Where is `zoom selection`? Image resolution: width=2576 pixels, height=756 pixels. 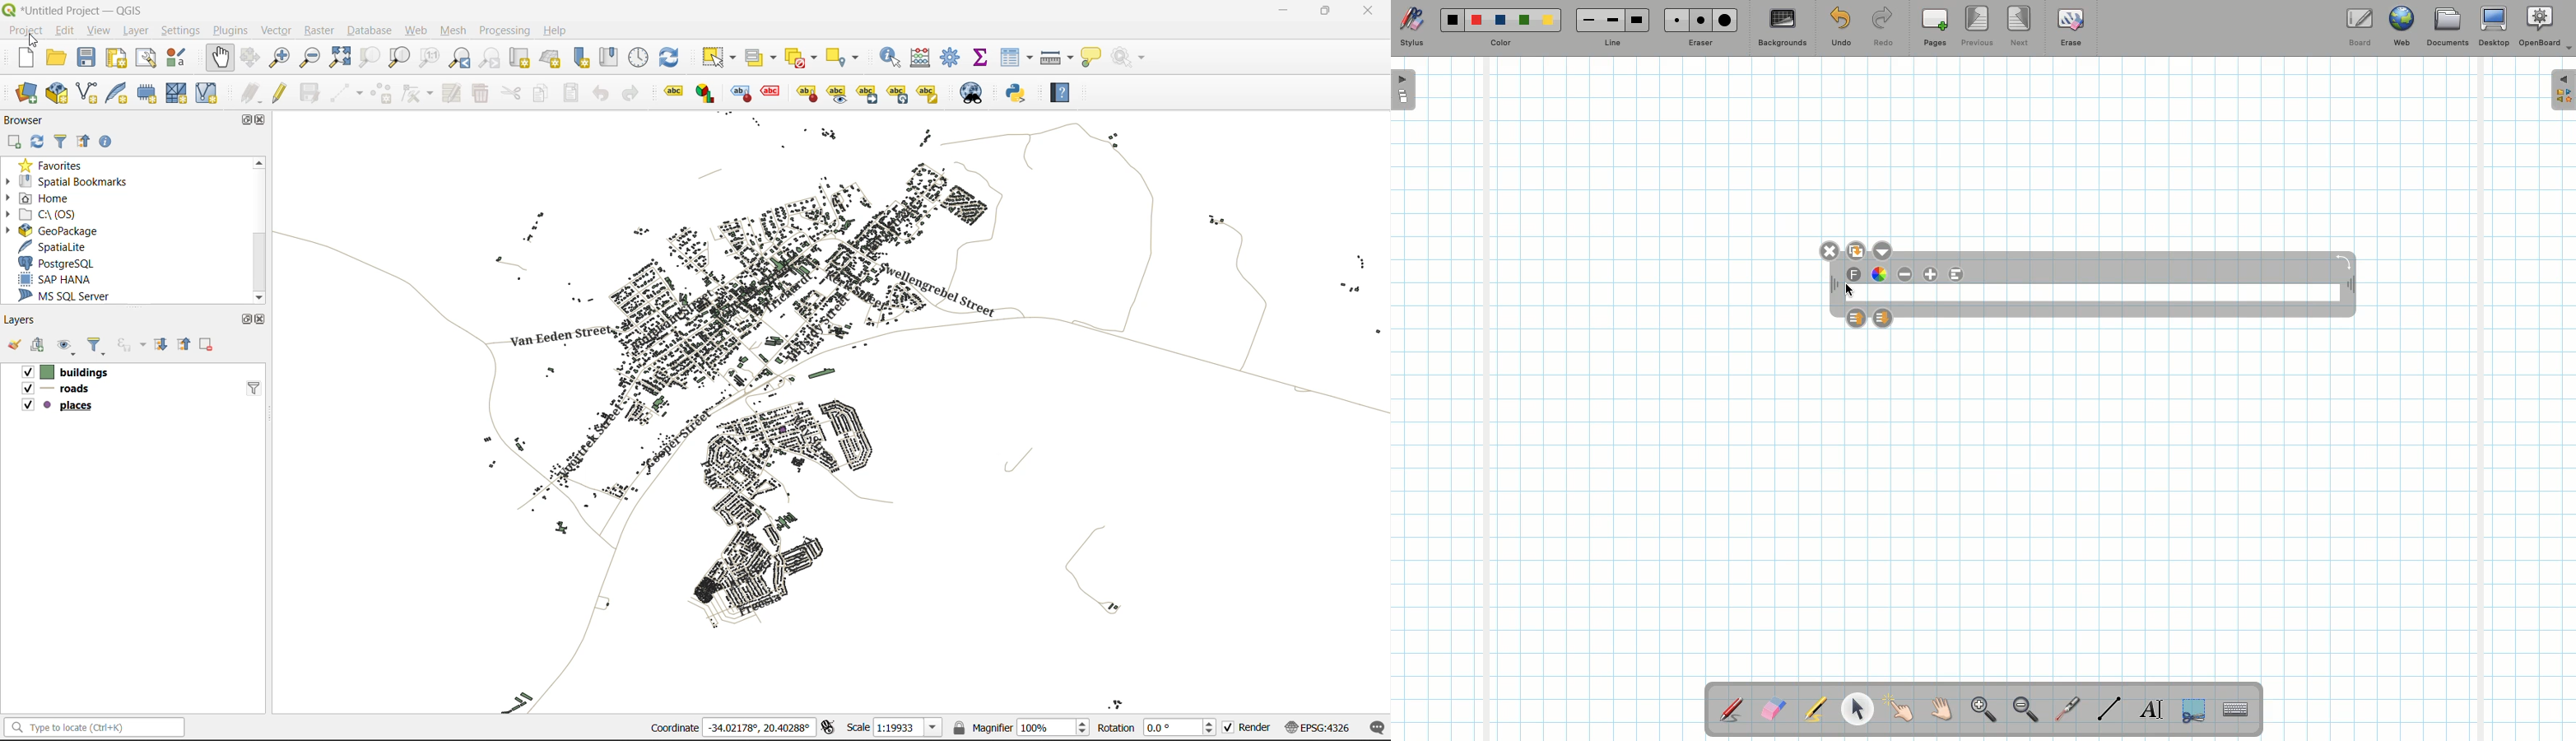 zoom selection is located at coordinates (367, 58).